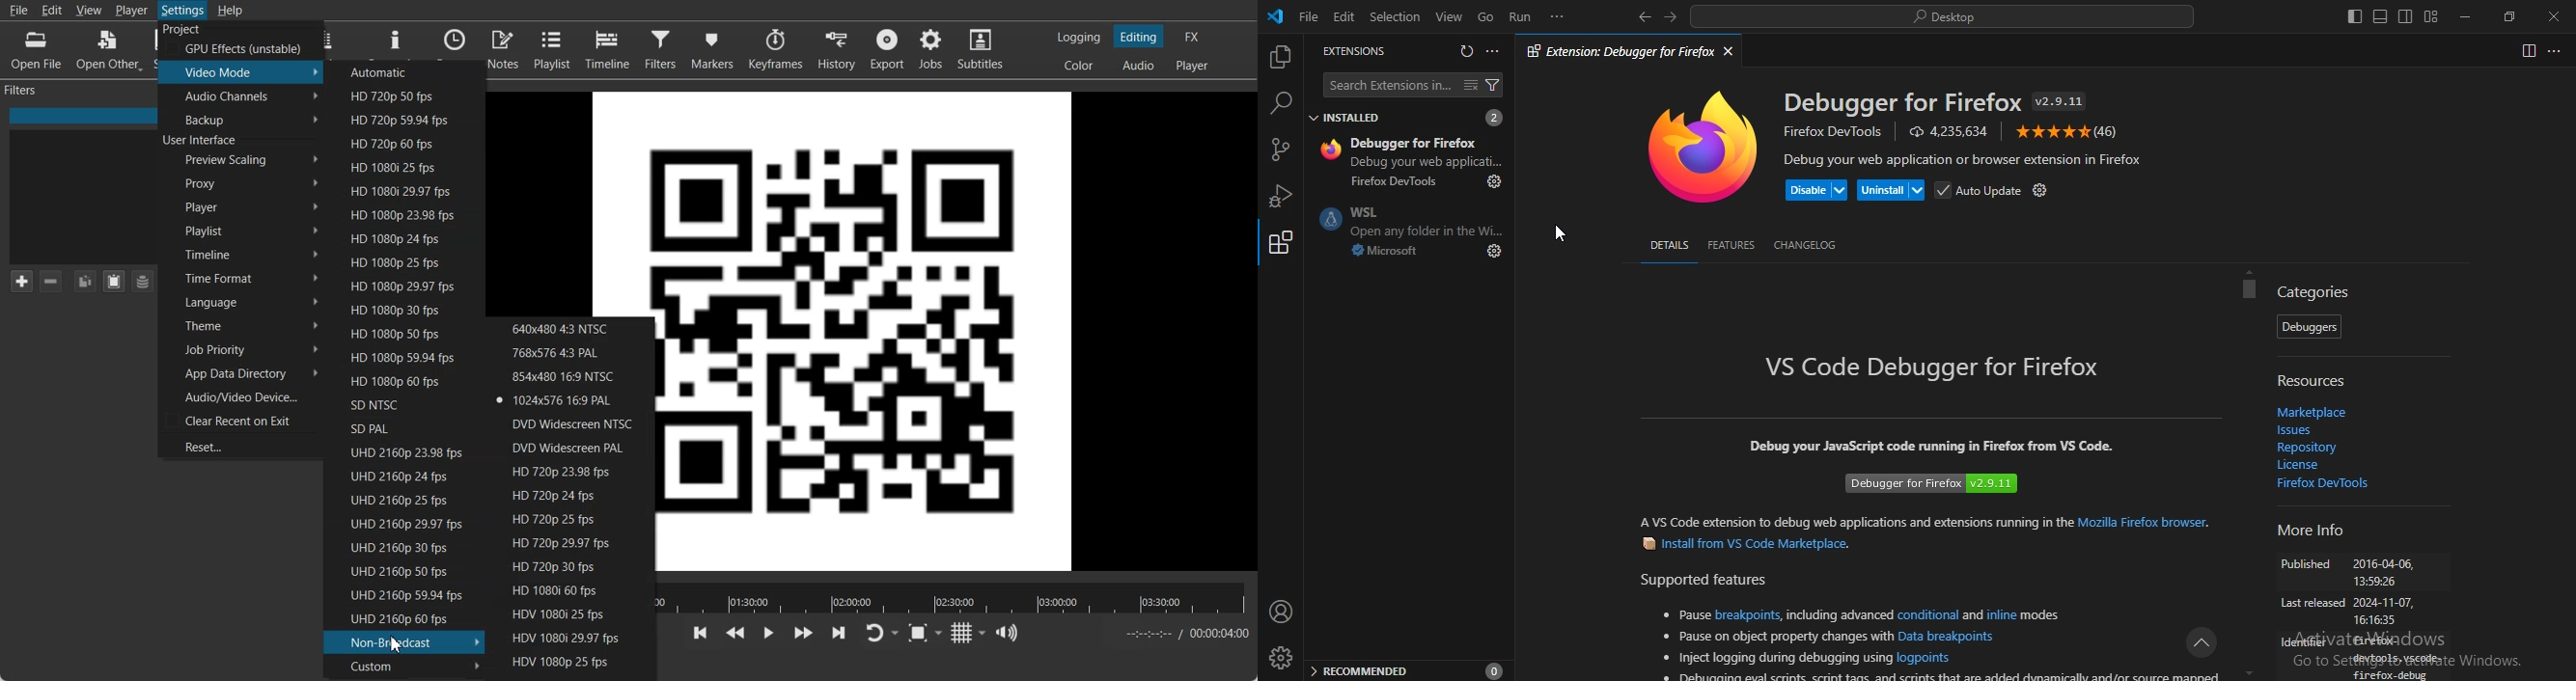  Describe the element at coordinates (402, 214) in the screenshot. I see `HD 1080p 23.98 fps` at that location.